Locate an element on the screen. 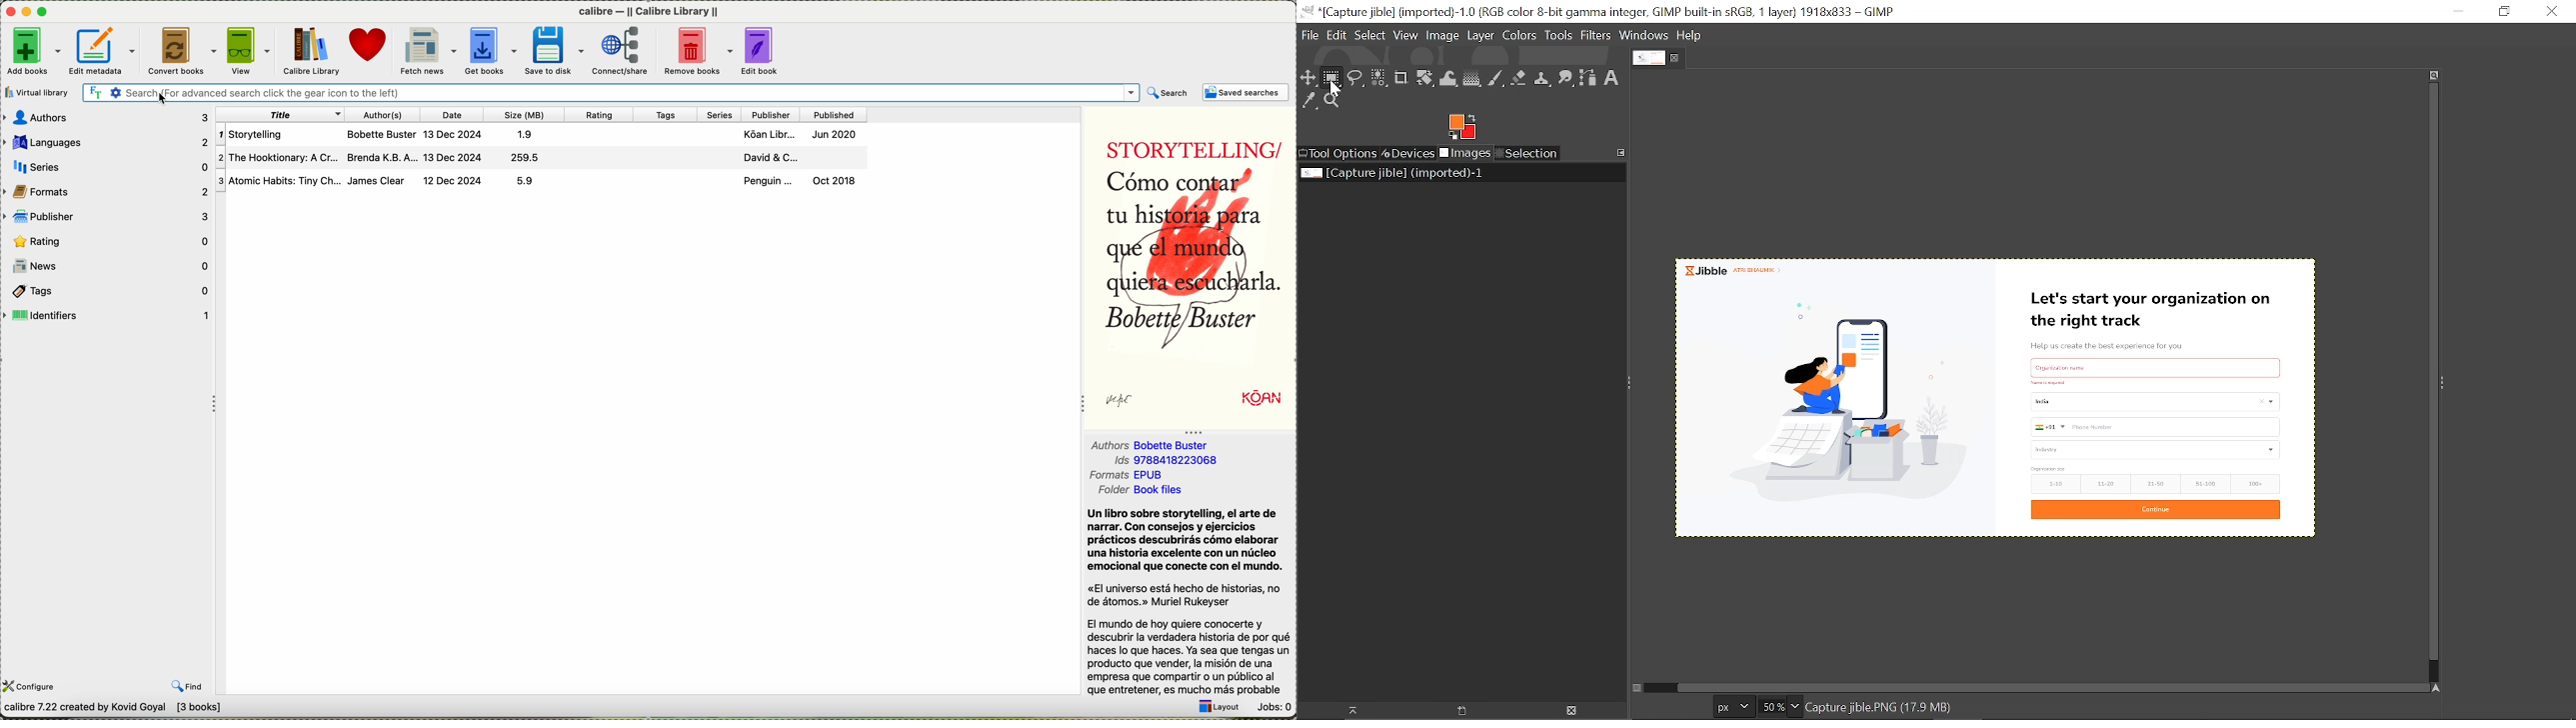 The height and width of the screenshot is (728, 2576). The Hooktionary: A Cr.. is located at coordinates (280, 157).